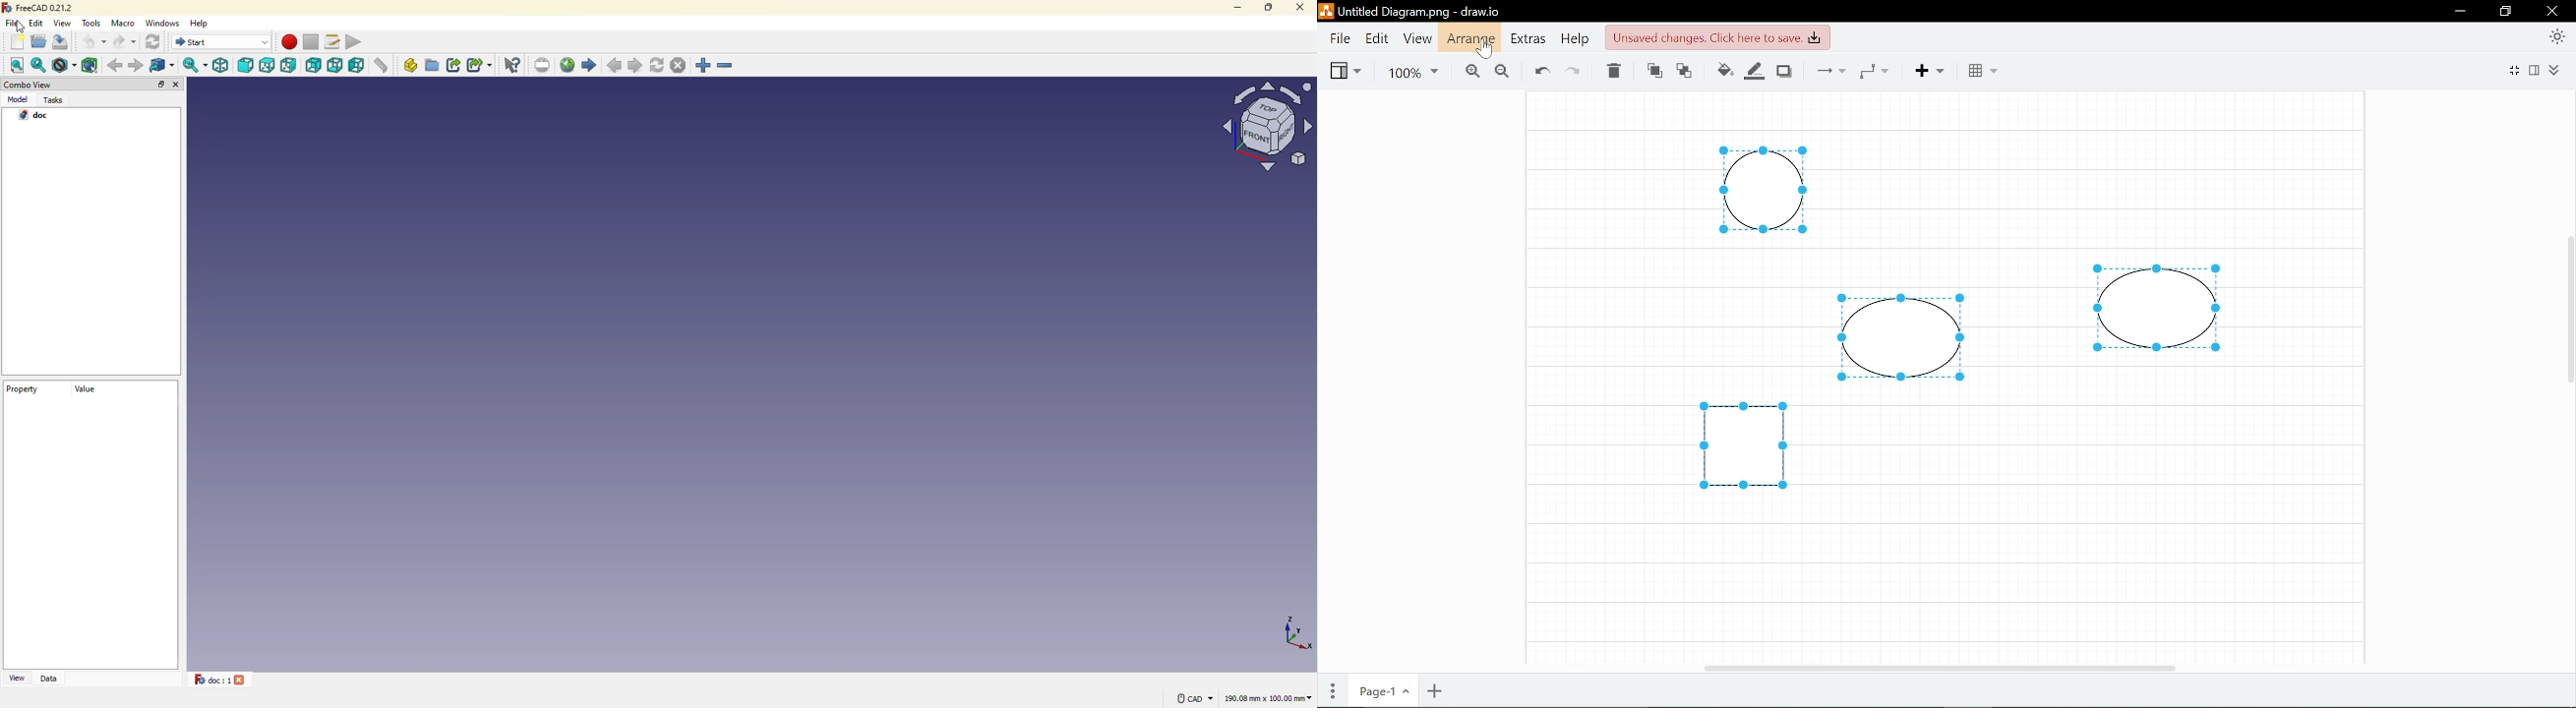 Image resolution: width=2576 pixels, height=728 pixels. Describe the element at coordinates (1541, 70) in the screenshot. I see `Undo` at that location.